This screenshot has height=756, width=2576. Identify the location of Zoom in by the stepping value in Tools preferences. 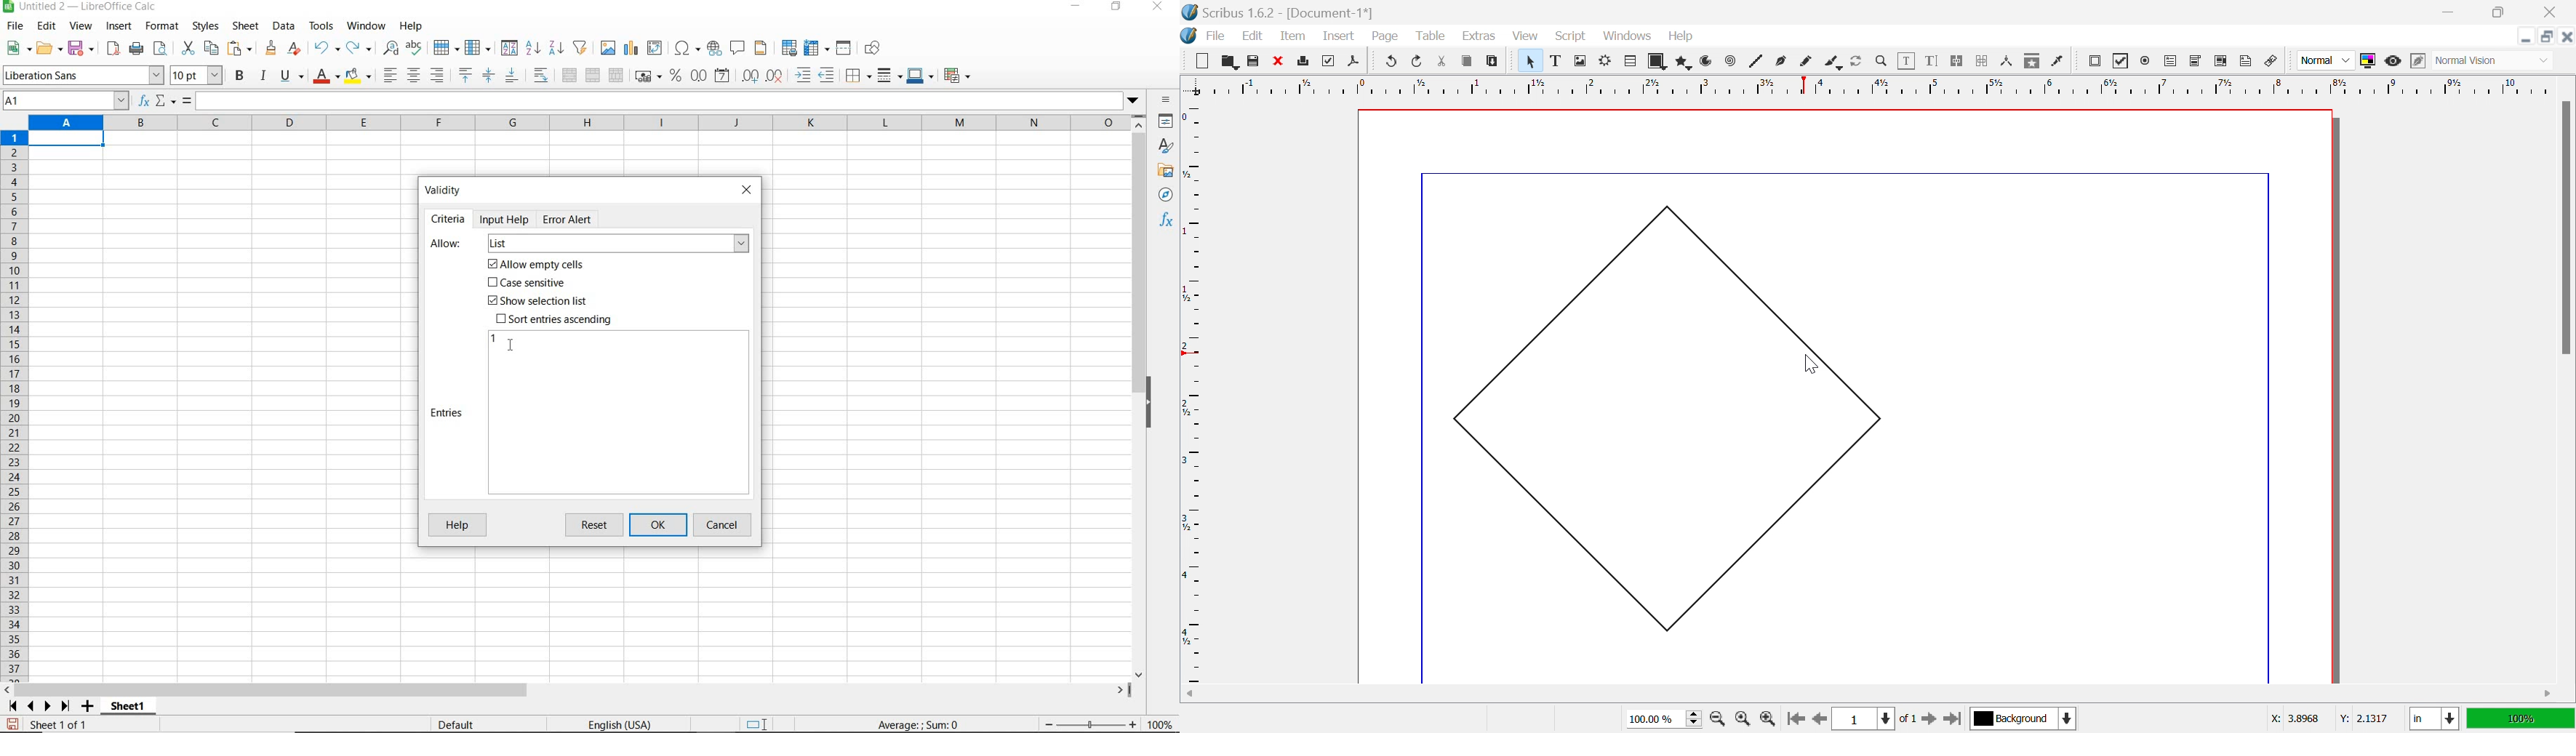
(1767, 722).